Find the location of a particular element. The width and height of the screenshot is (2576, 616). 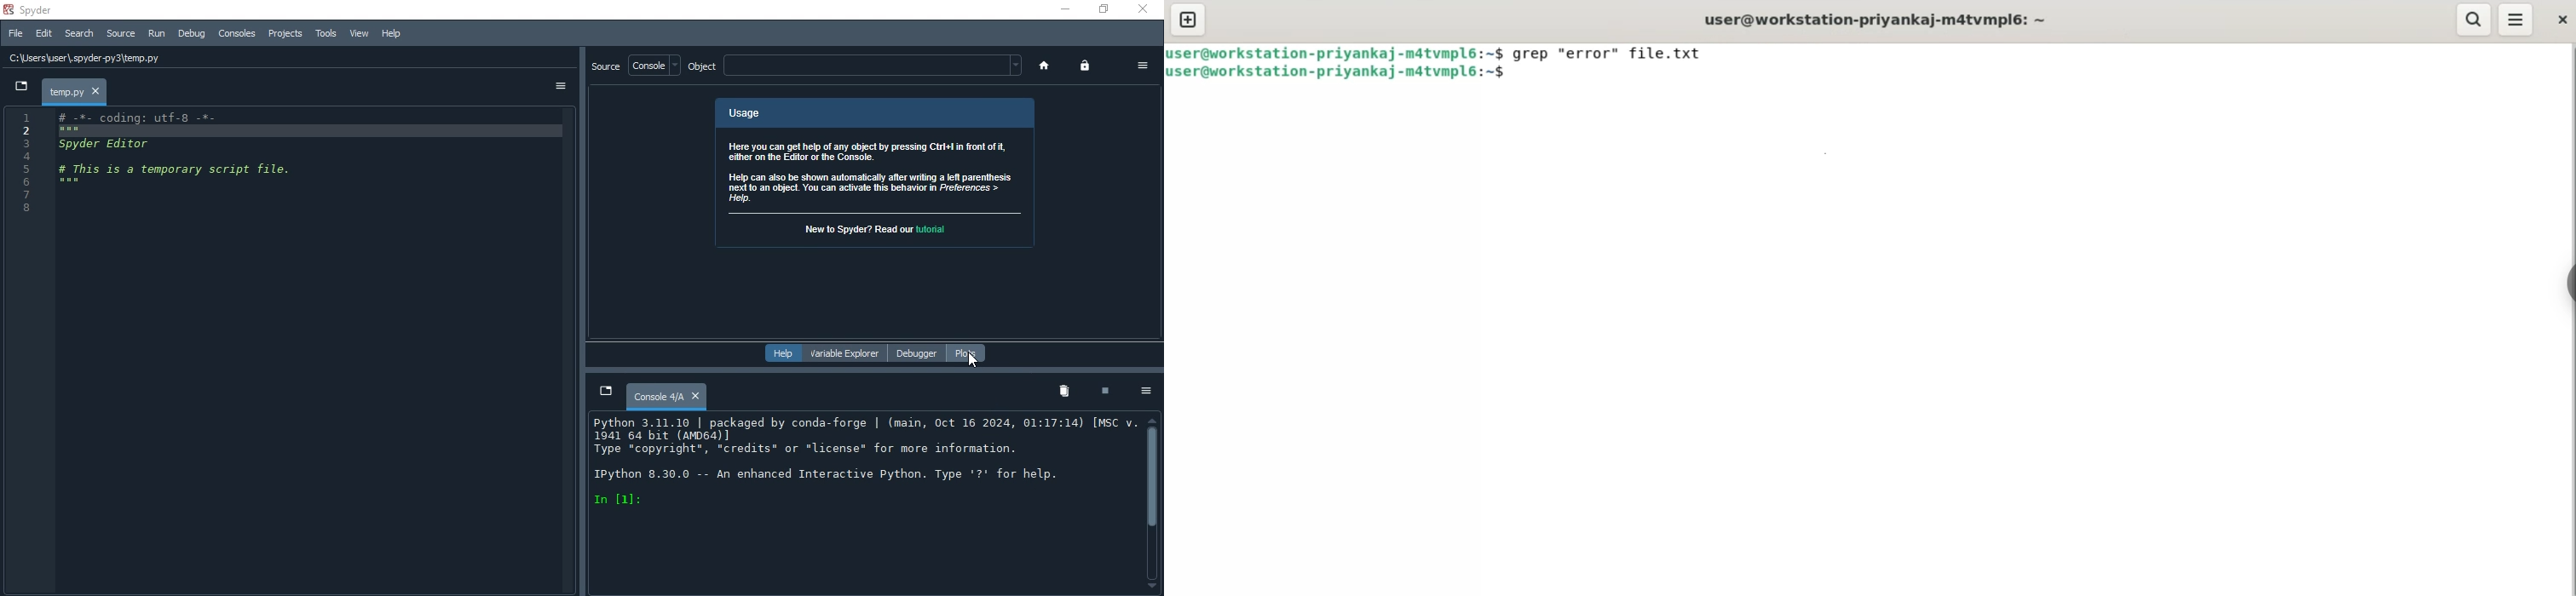

home is located at coordinates (1042, 66).